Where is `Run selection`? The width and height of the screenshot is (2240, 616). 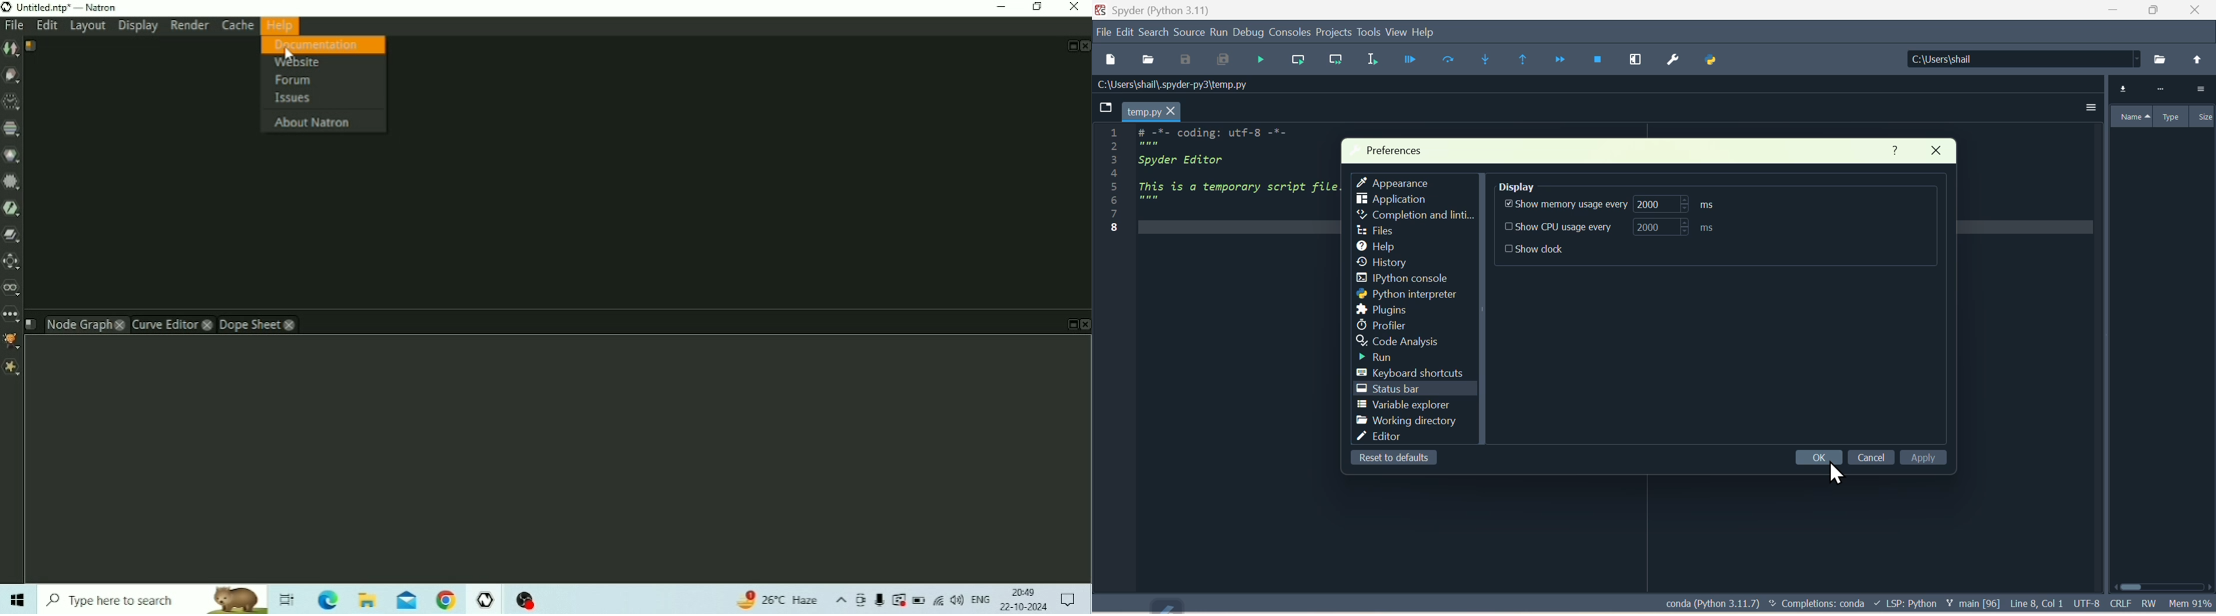
Run selection is located at coordinates (1370, 60).